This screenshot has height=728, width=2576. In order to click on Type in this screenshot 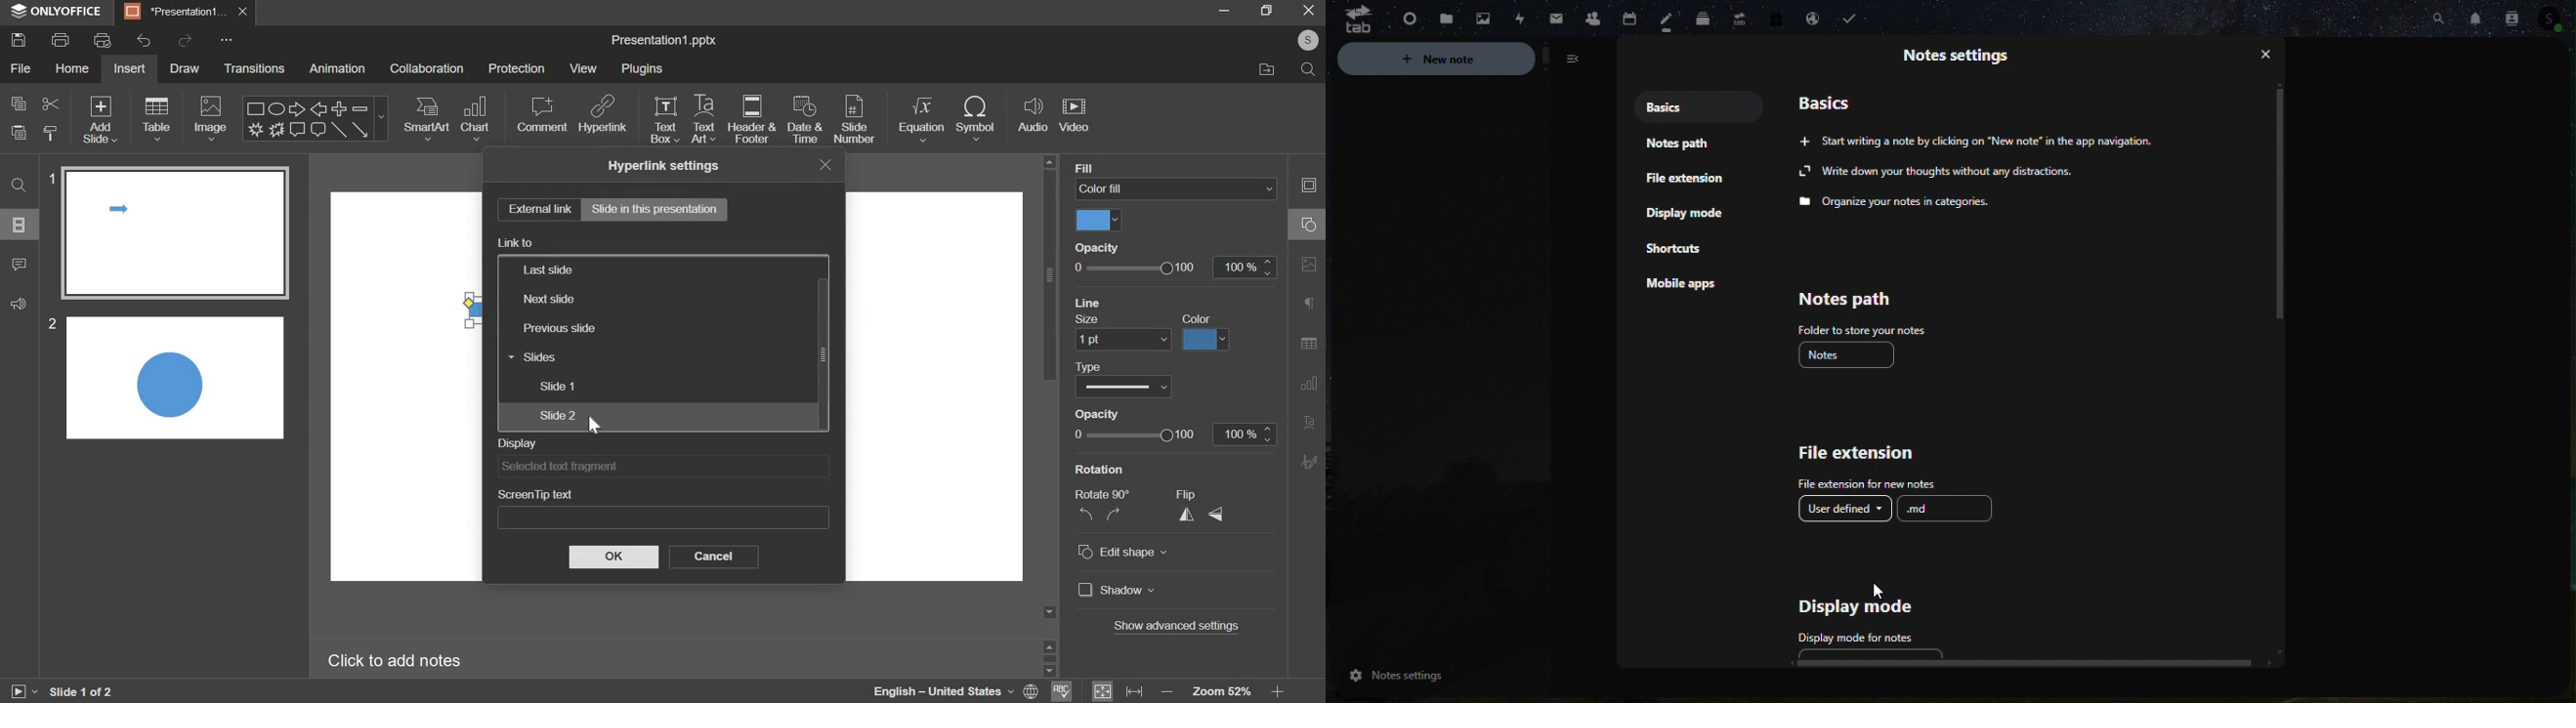, I will do `click(1089, 367)`.